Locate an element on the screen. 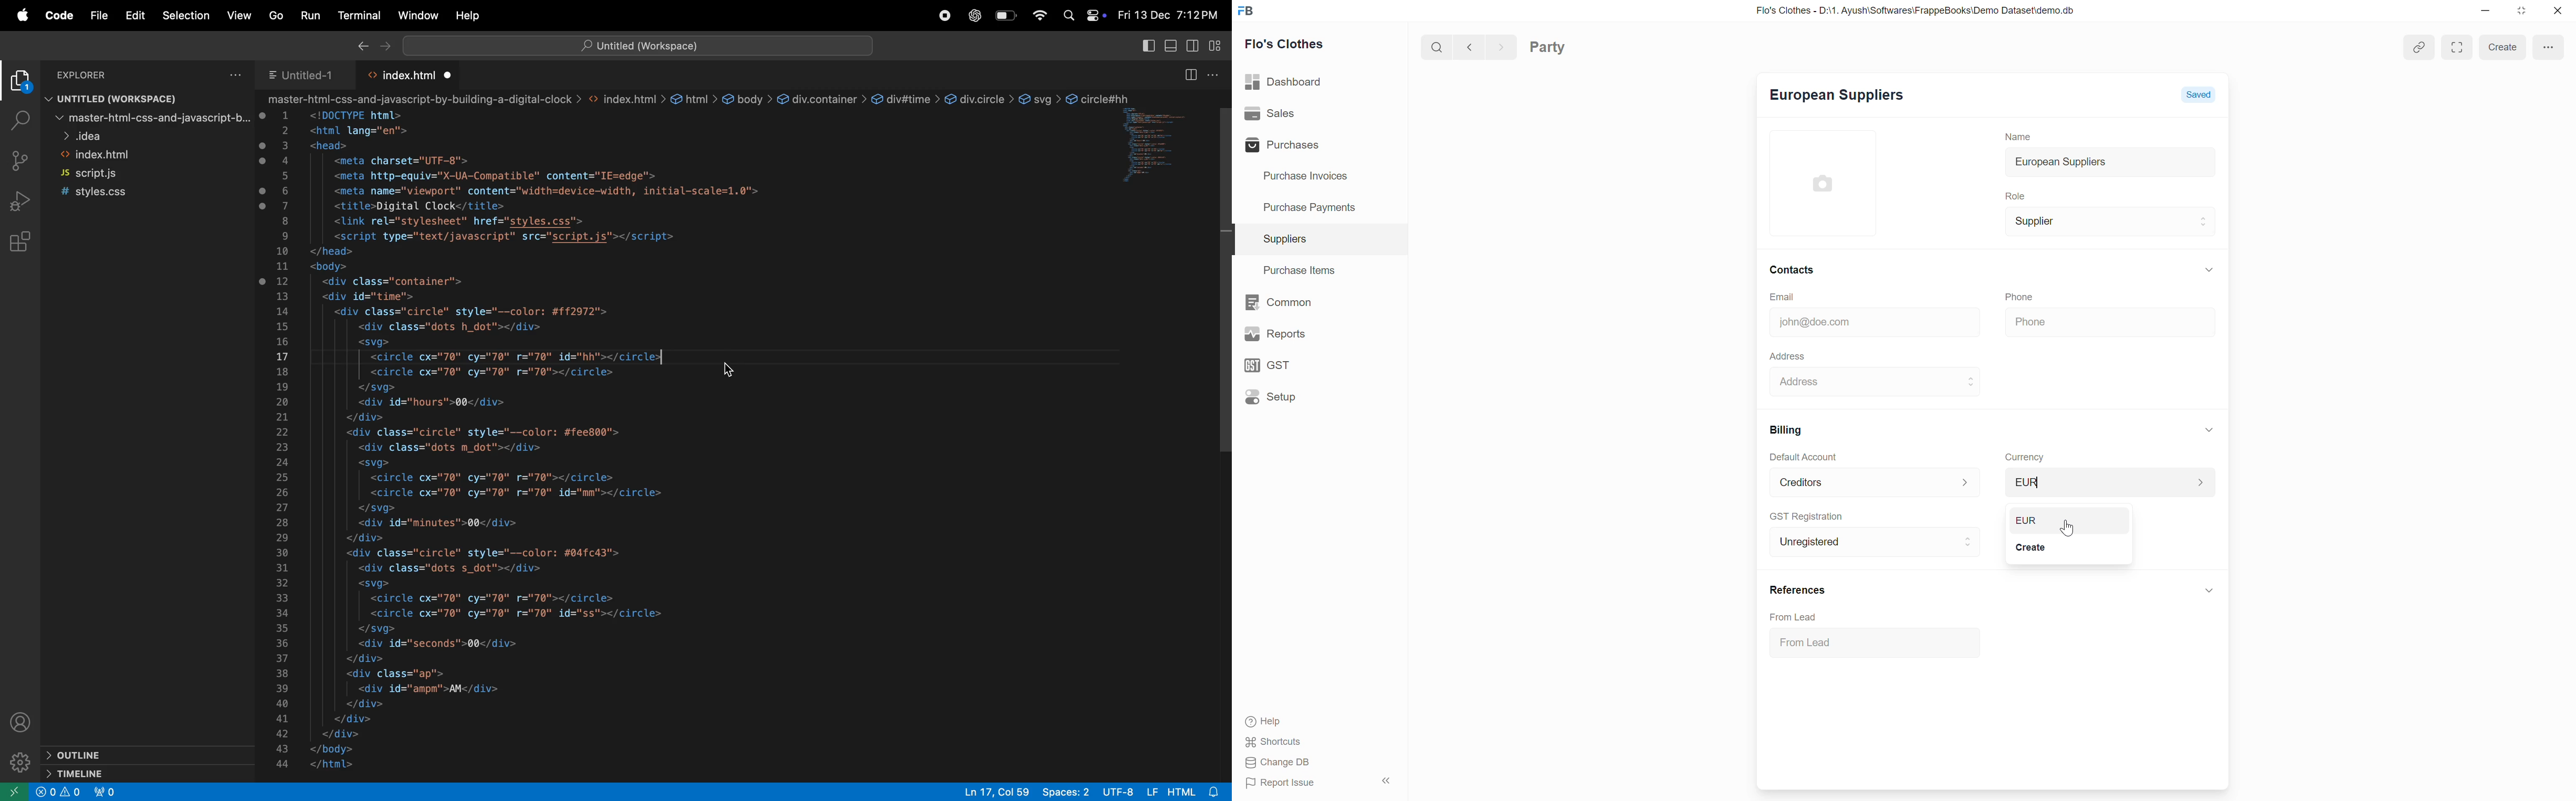  purchase items is located at coordinates (1304, 271).